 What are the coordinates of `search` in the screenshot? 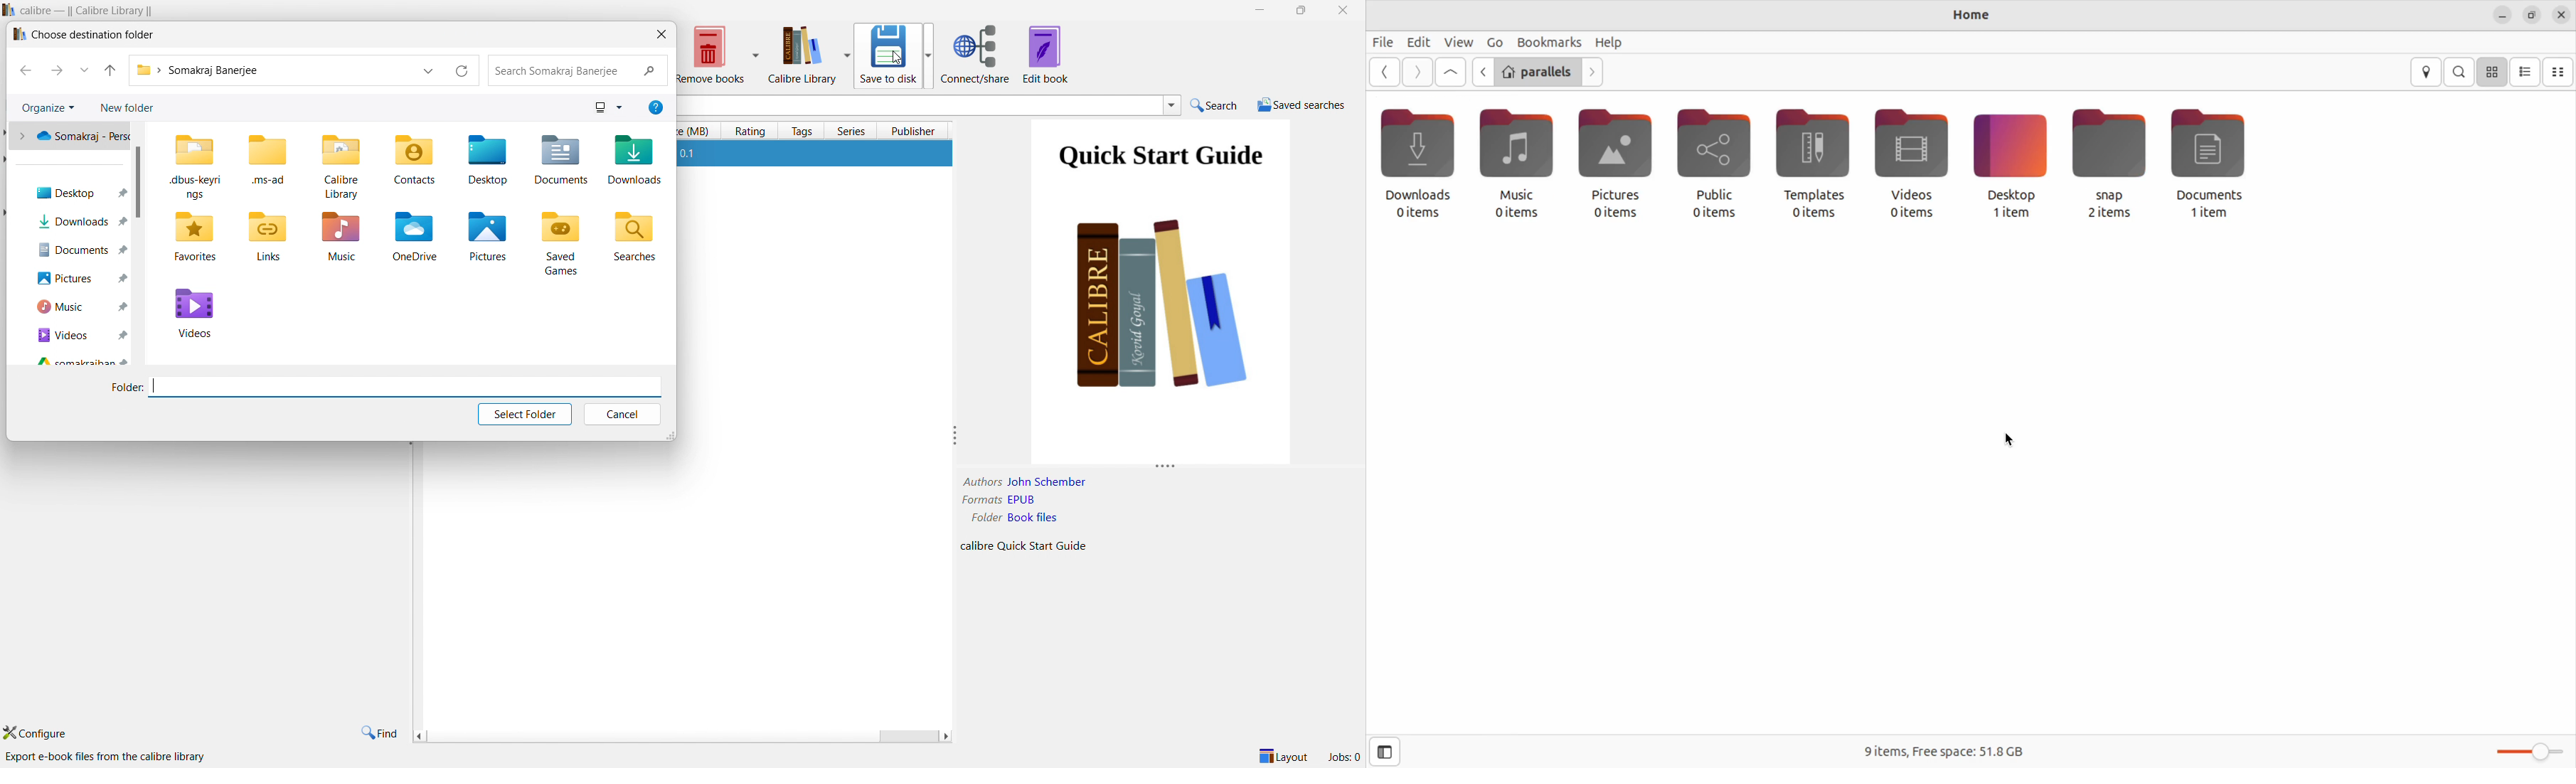 It's located at (1215, 105).